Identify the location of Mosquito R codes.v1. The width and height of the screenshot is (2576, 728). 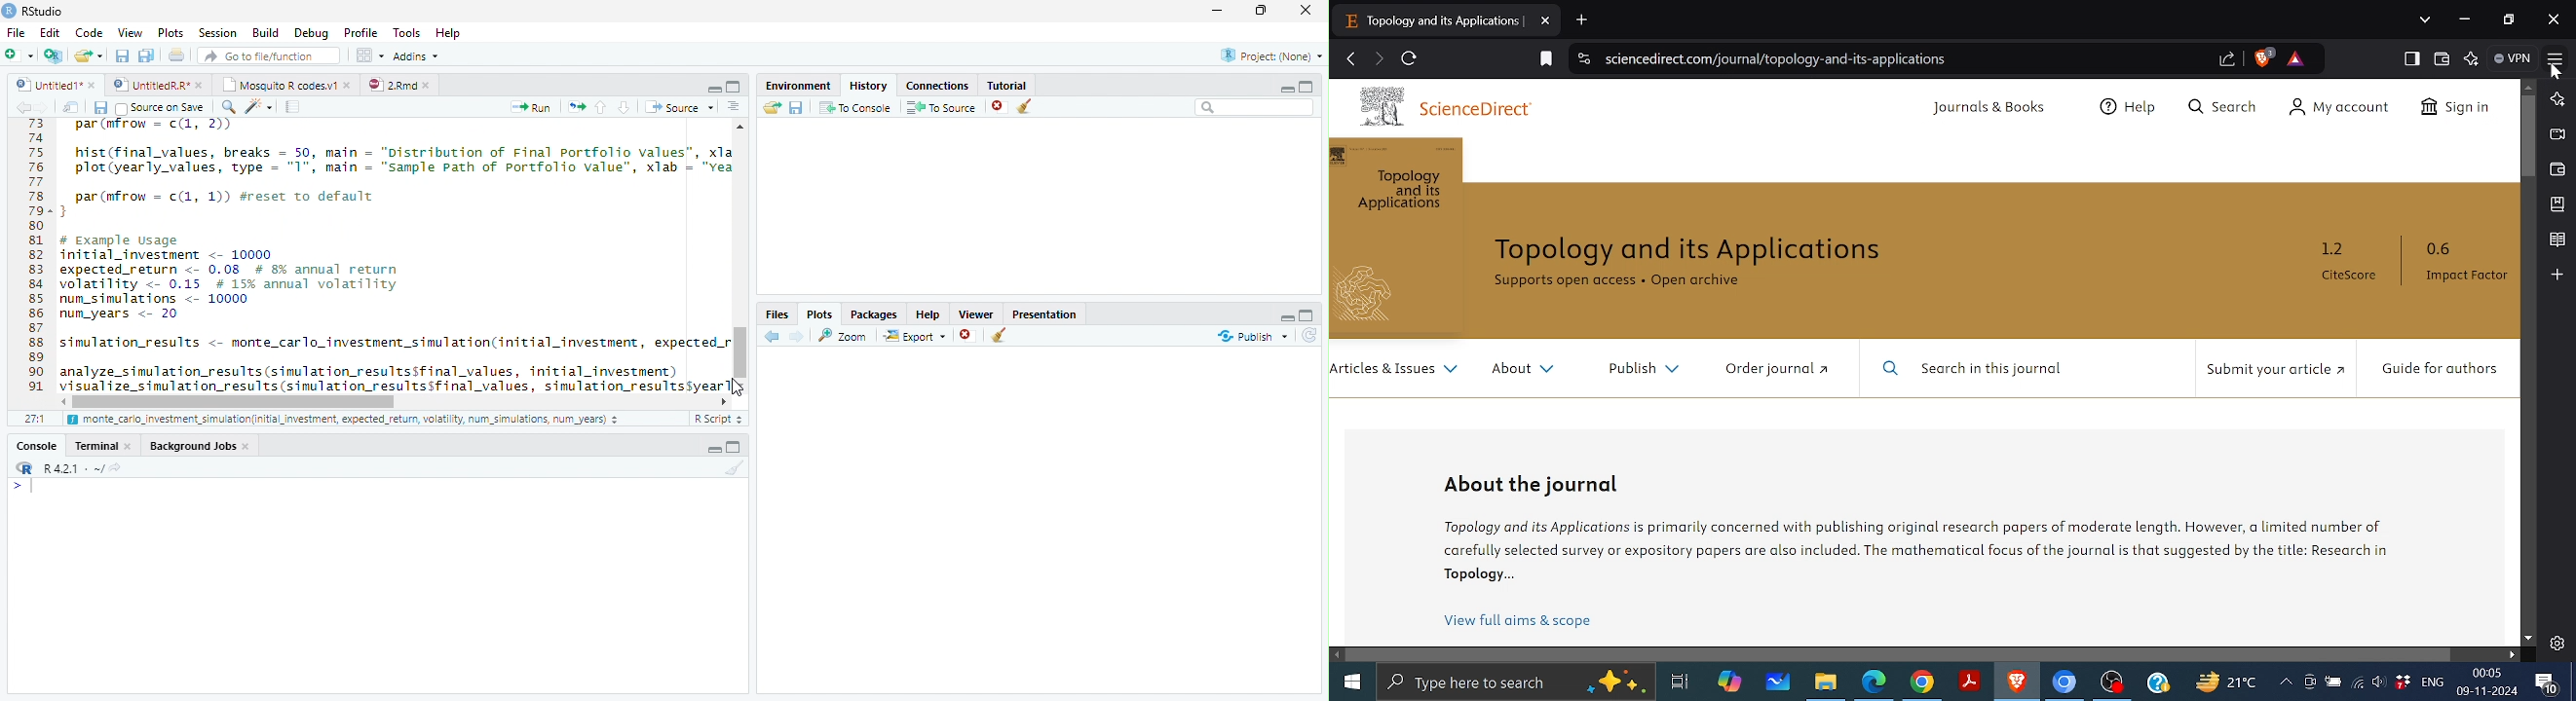
(284, 84).